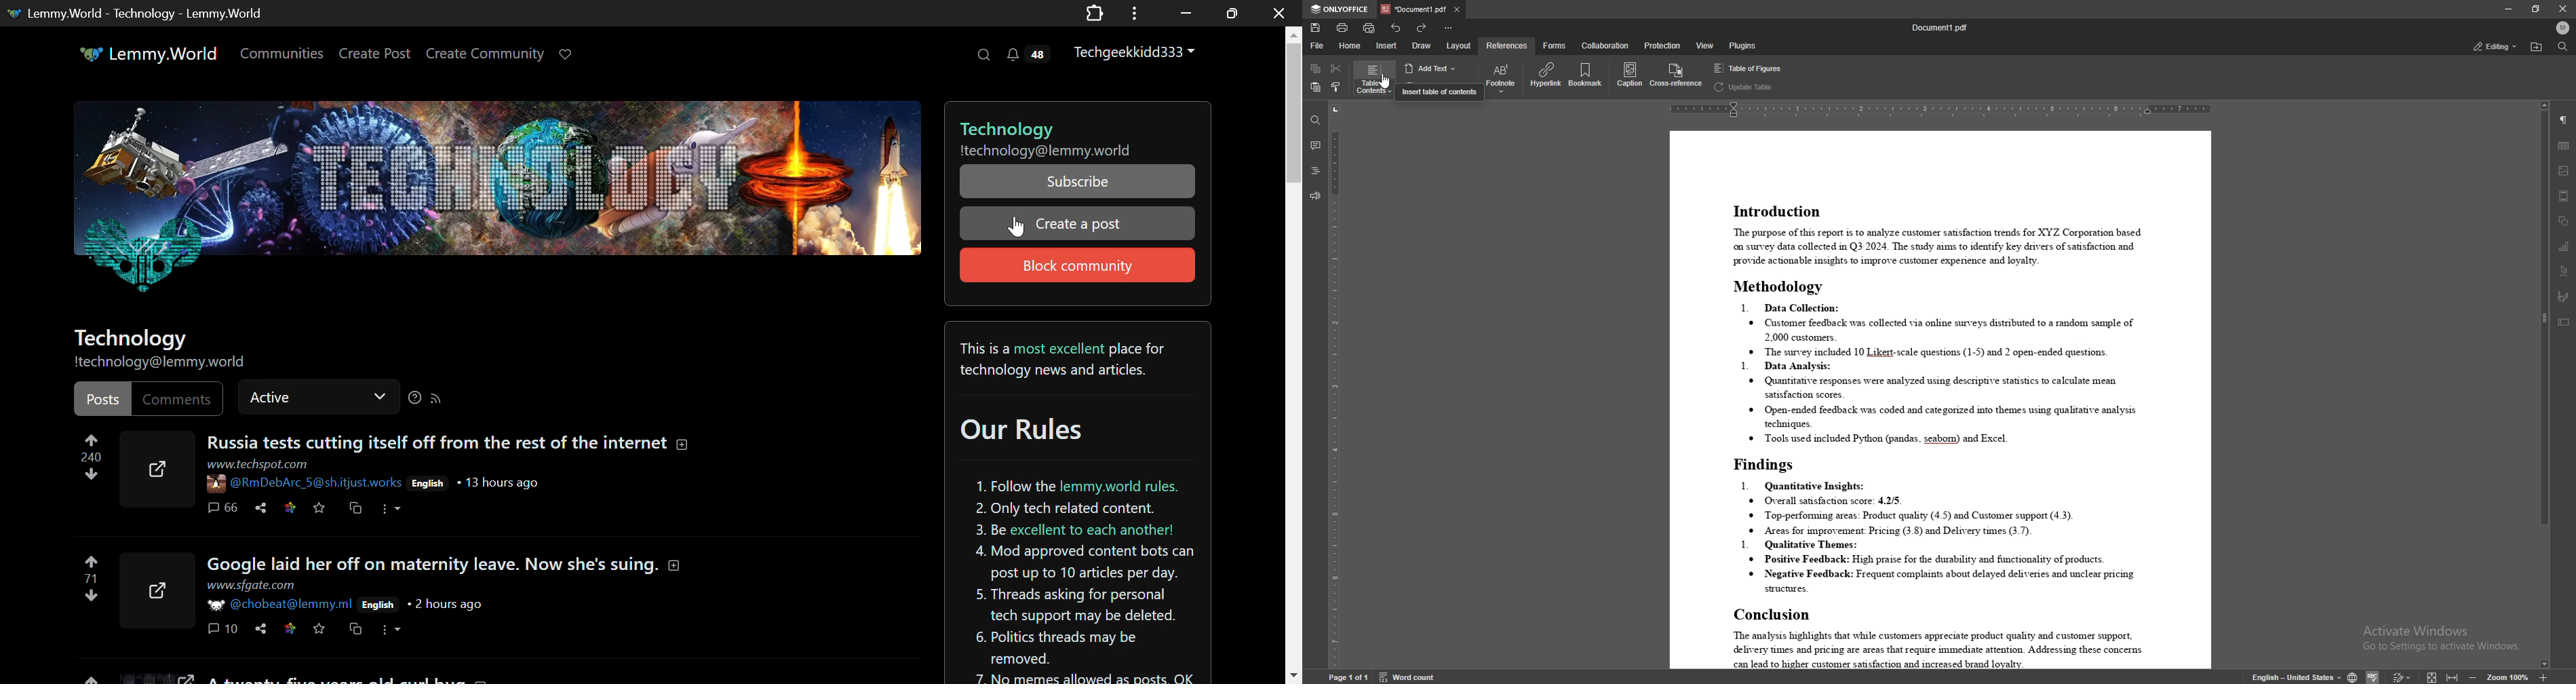 The image size is (2576, 700). What do you see at coordinates (985, 56) in the screenshot?
I see `Search` at bounding box center [985, 56].